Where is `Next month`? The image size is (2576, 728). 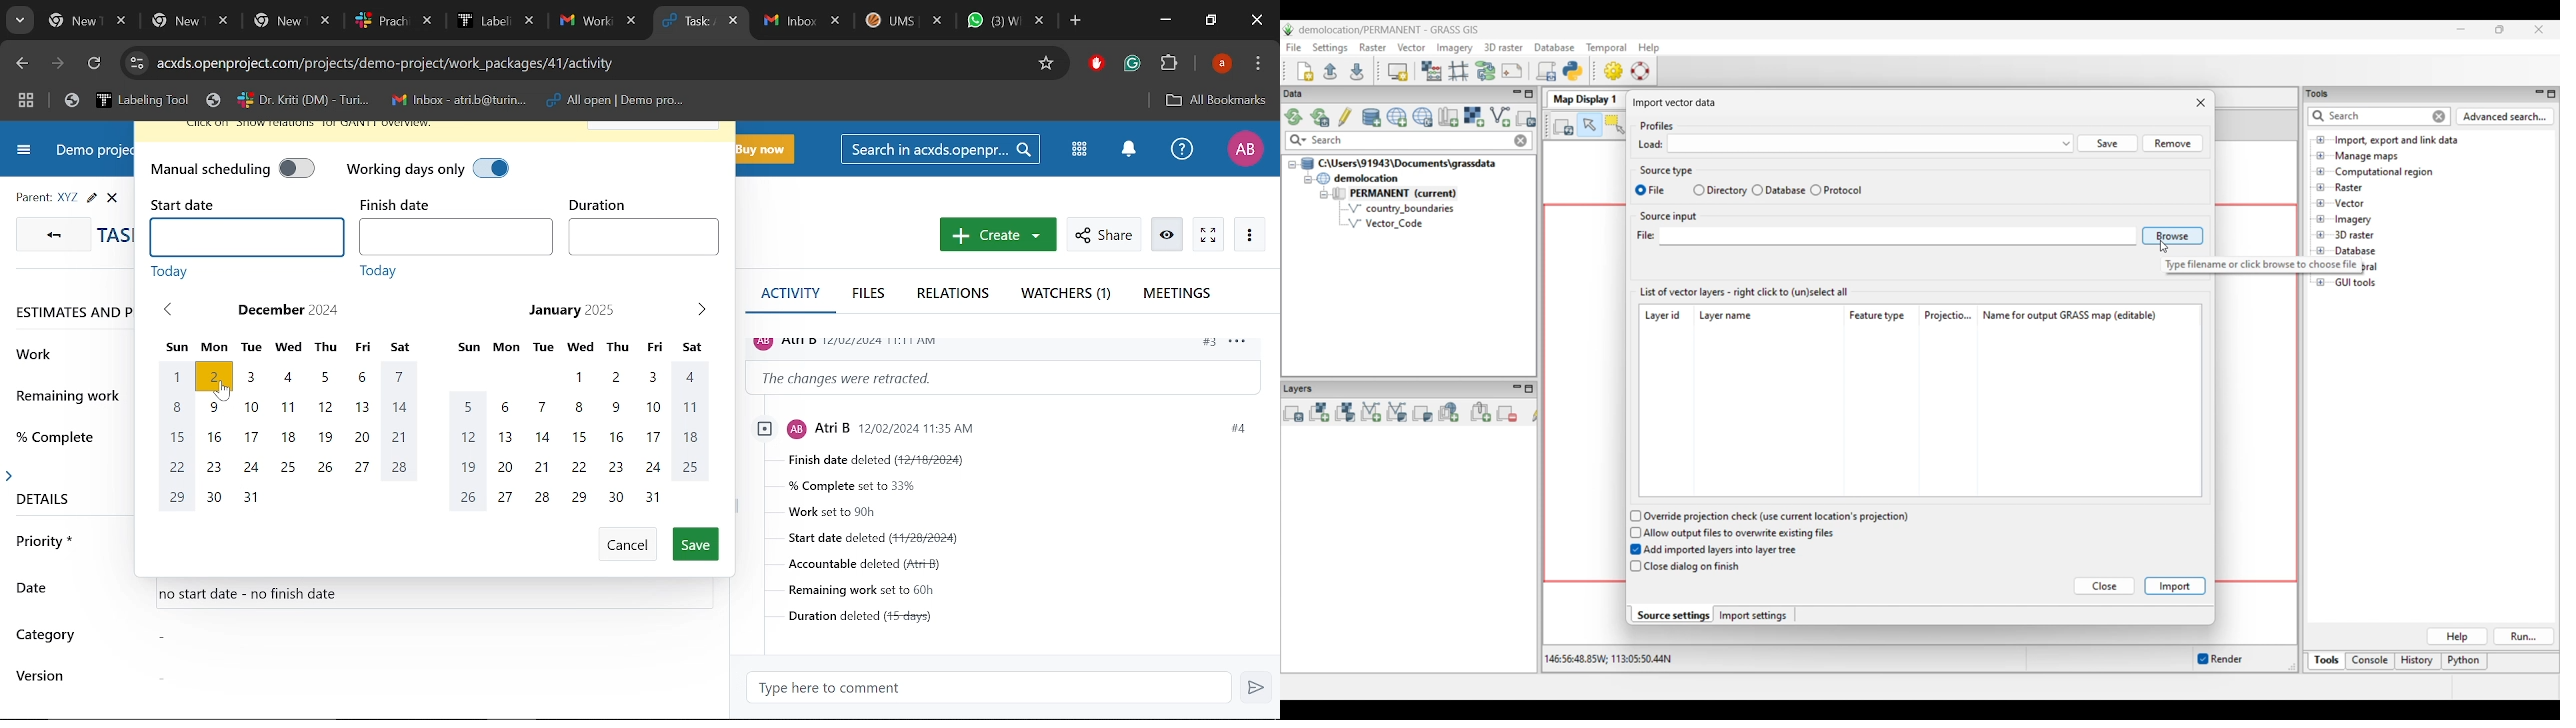
Next month is located at coordinates (699, 308).